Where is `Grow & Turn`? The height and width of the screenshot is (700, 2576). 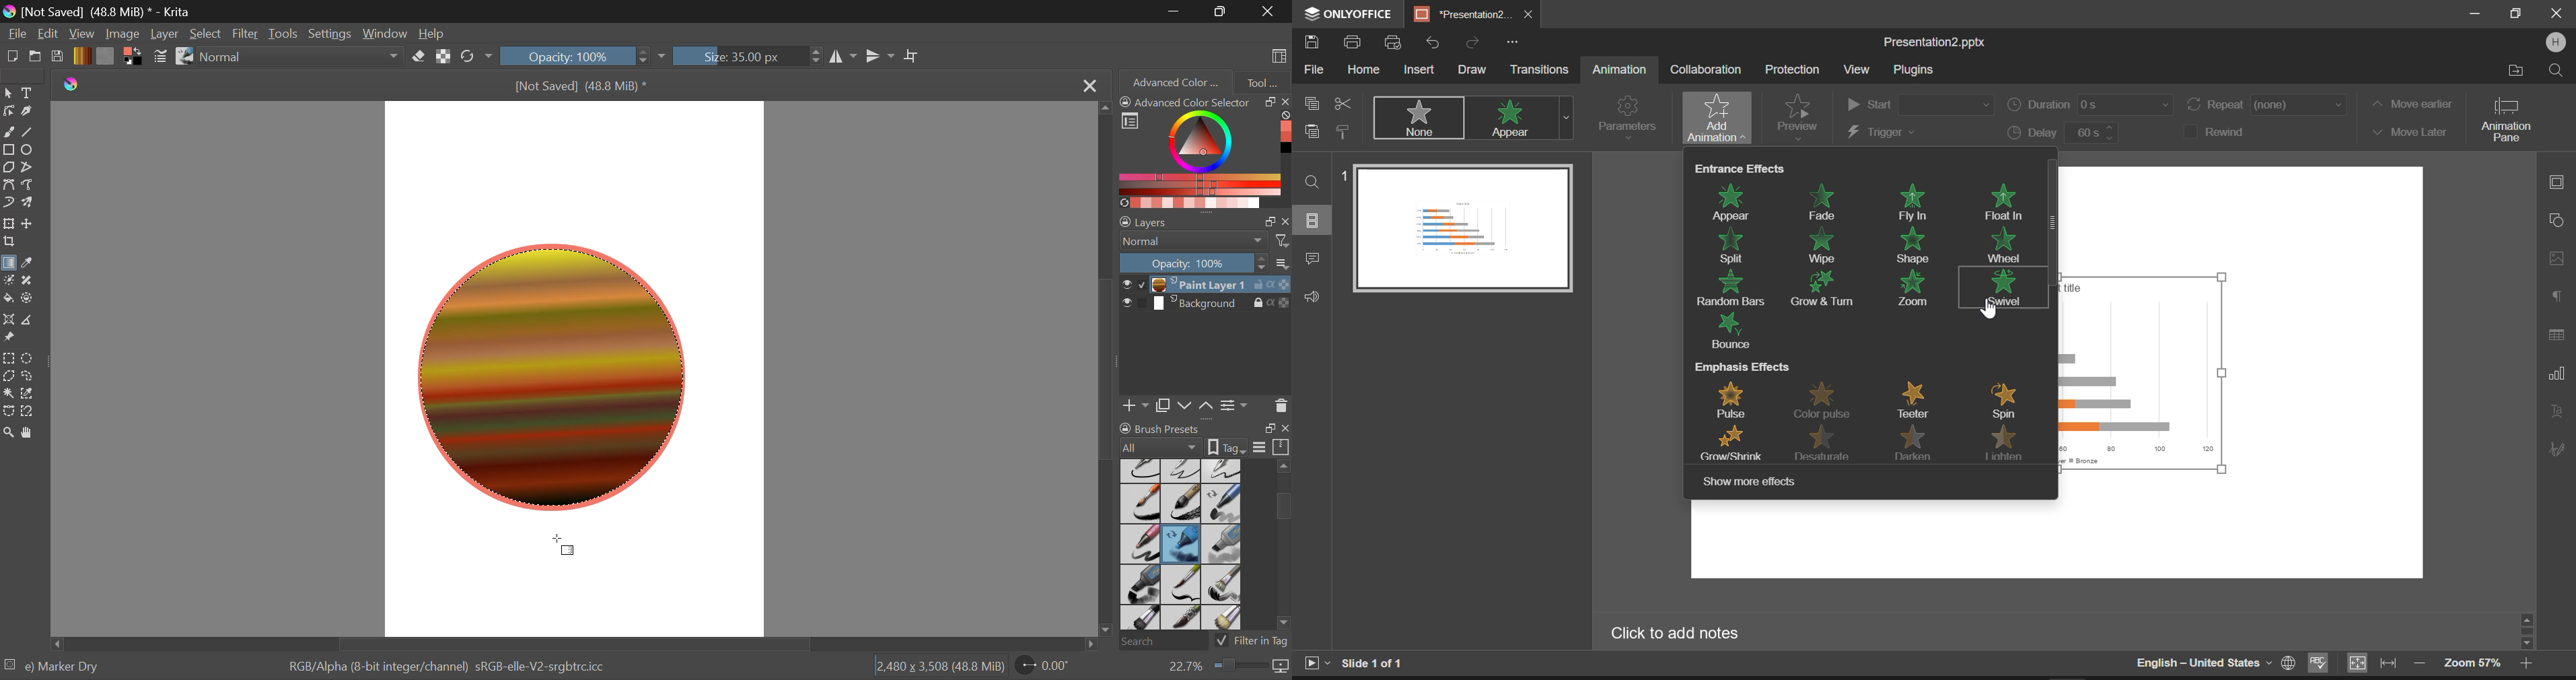 Grow & Turn is located at coordinates (1829, 288).